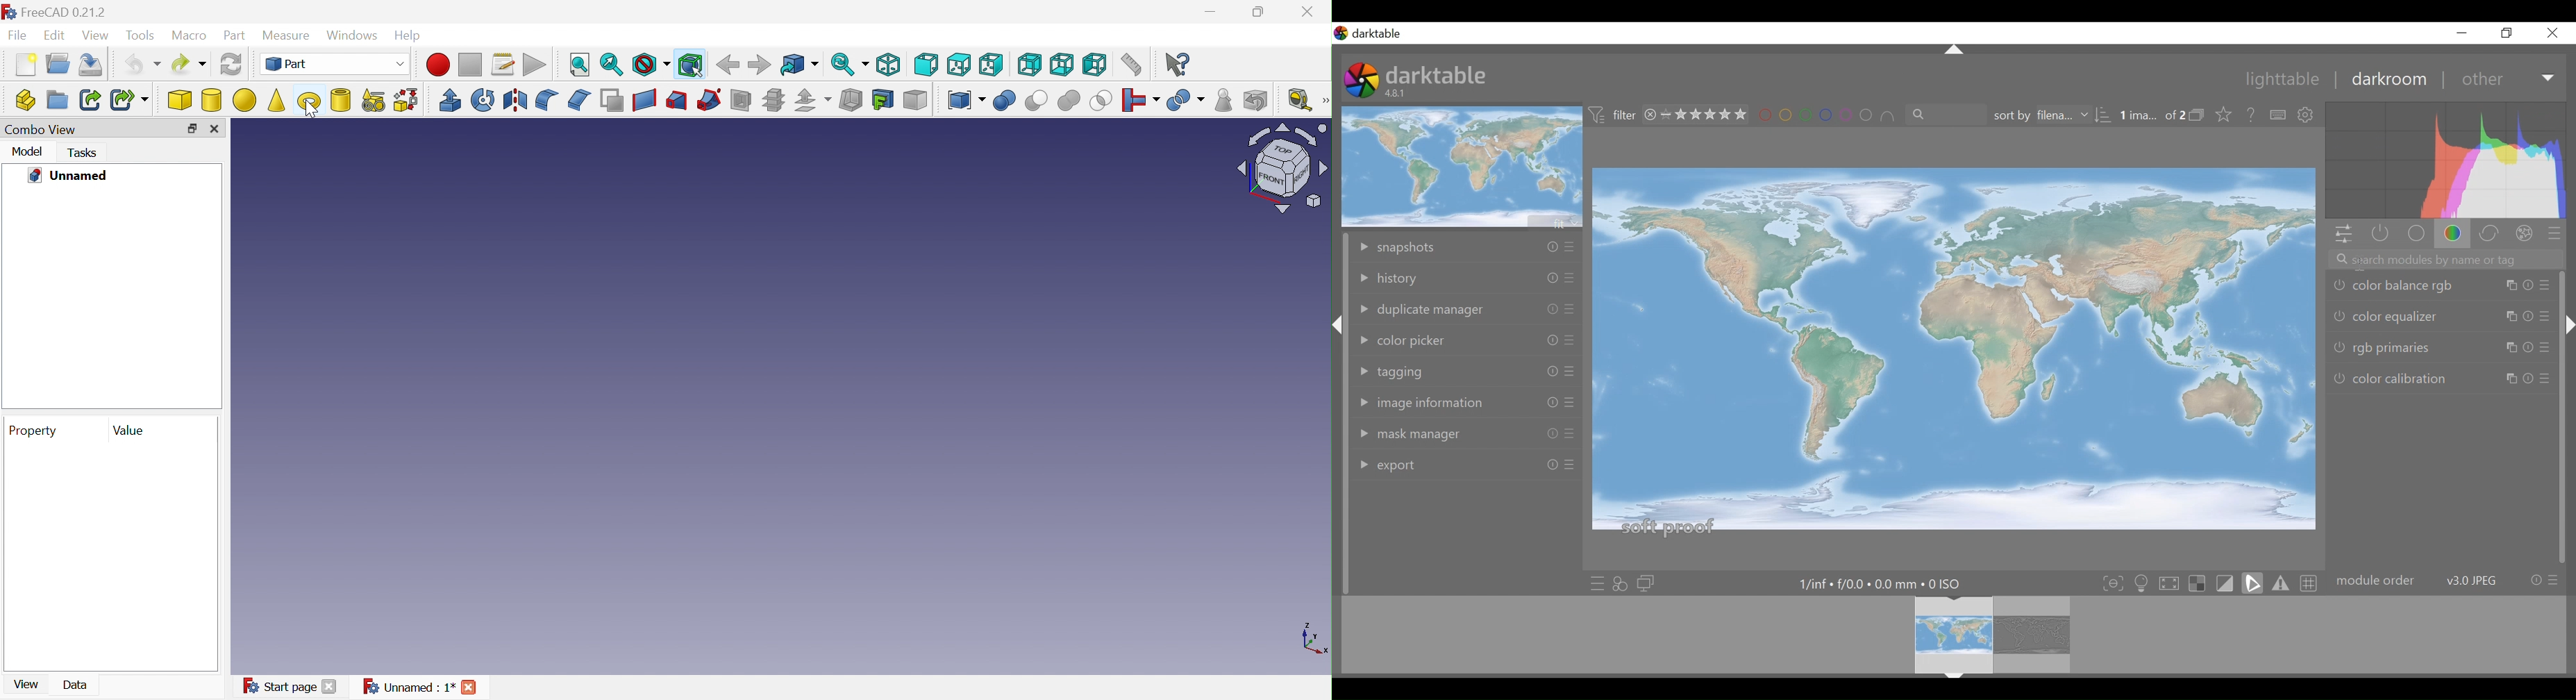  I want to click on darktable, so click(1441, 73).